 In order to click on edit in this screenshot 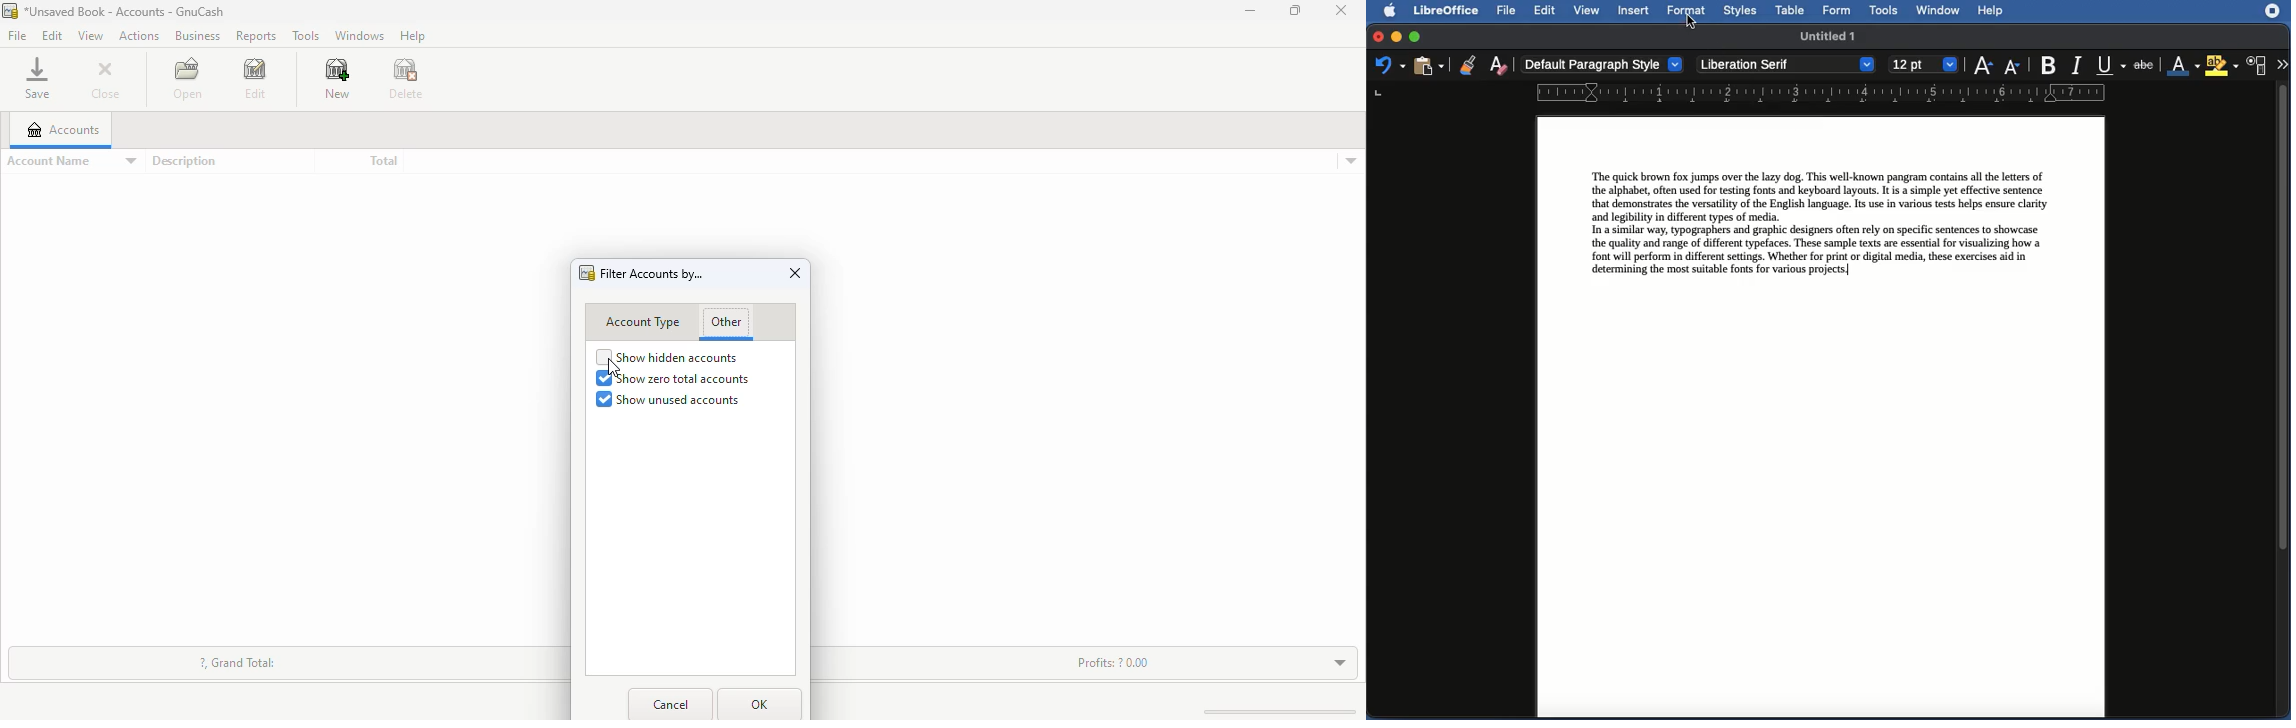, I will do `click(52, 35)`.